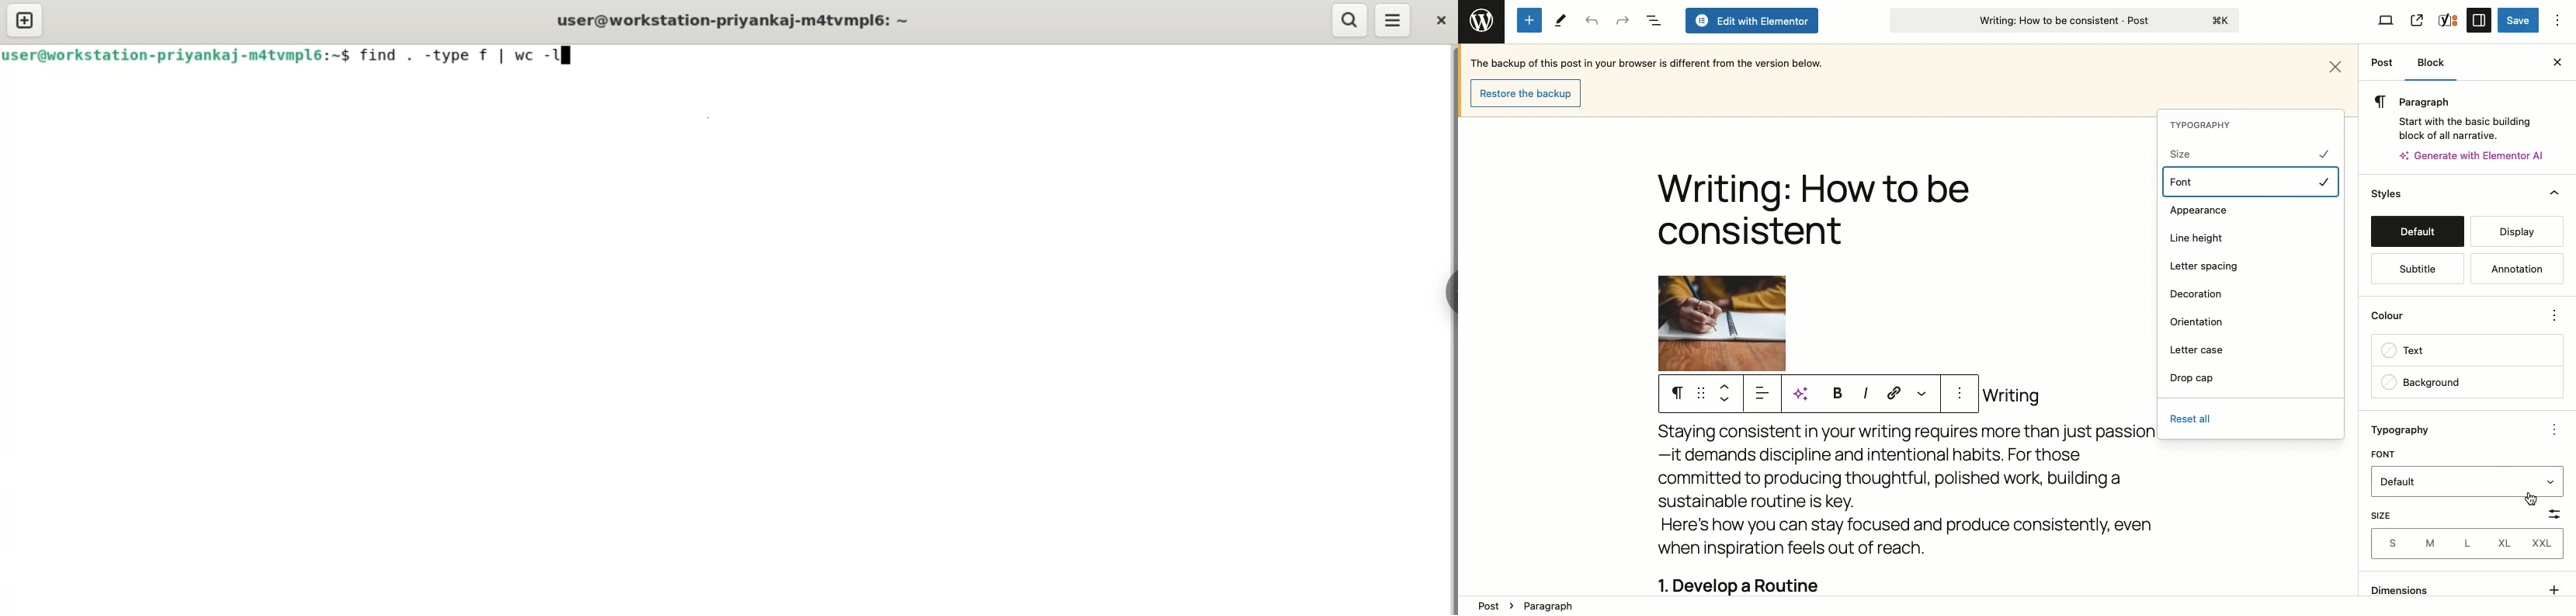 Image resolution: width=2576 pixels, height=616 pixels. Describe the element at coordinates (2478, 19) in the screenshot. I see `Settings` at that location.